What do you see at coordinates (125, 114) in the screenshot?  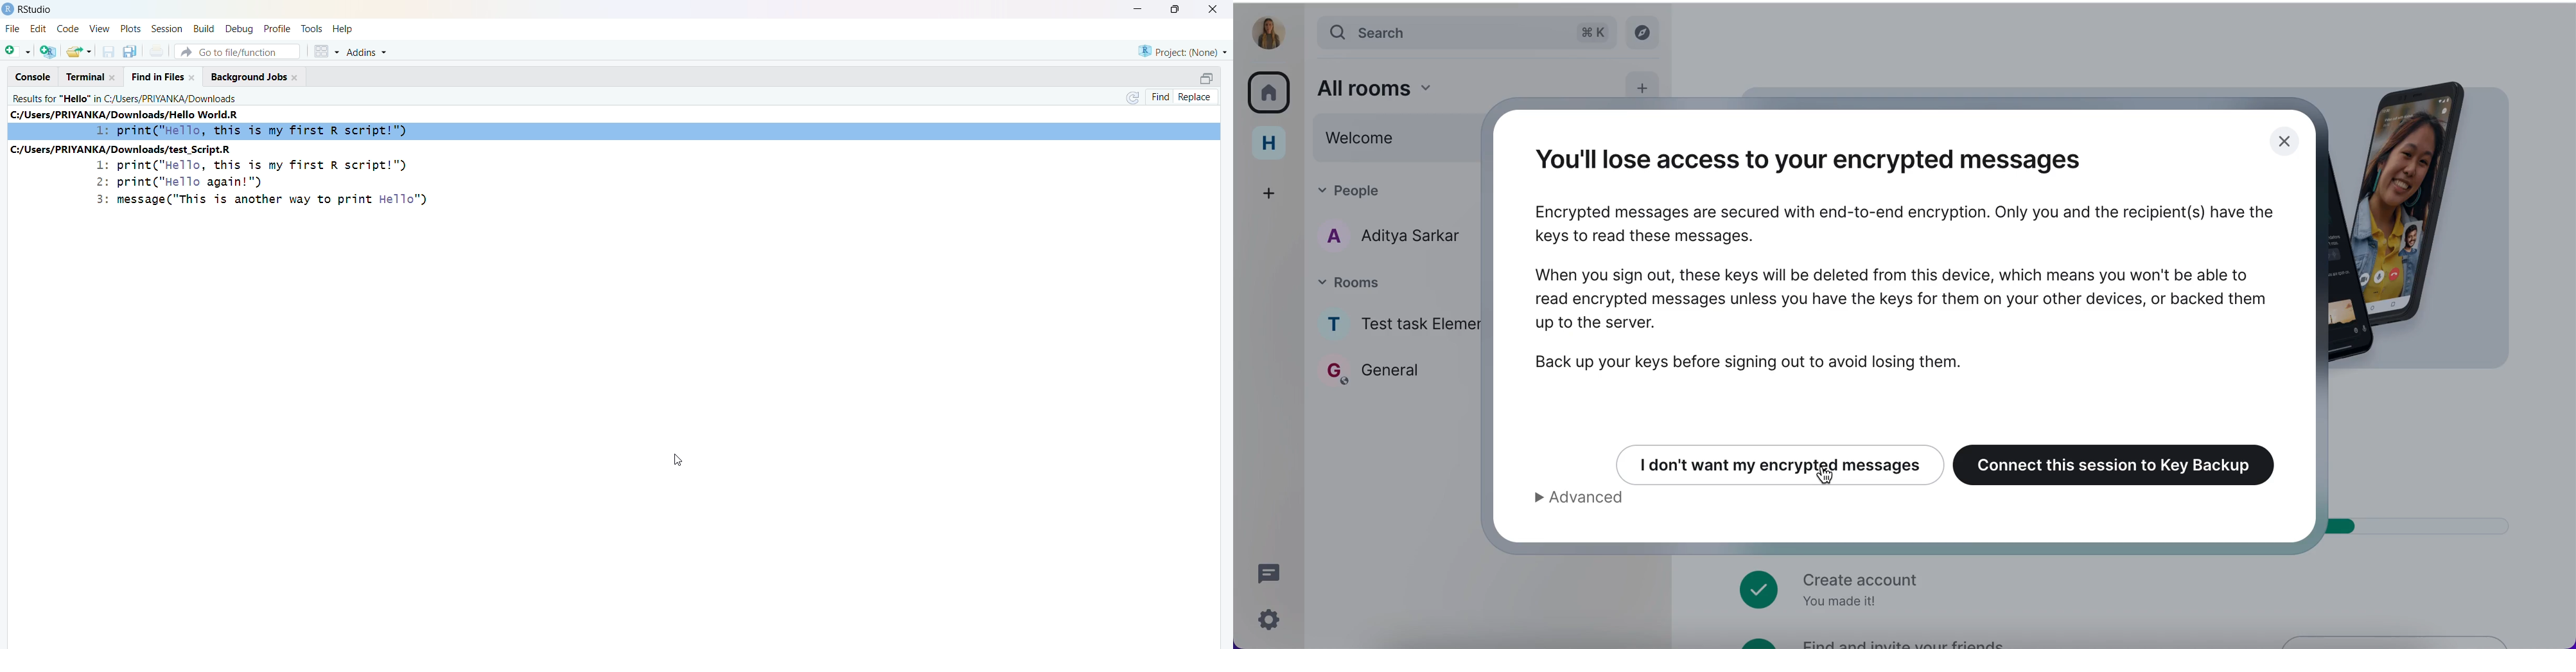 I see `C:/Users/PRIYANKA/Downloads/Hello World.R` at bounding box center [125, 114].